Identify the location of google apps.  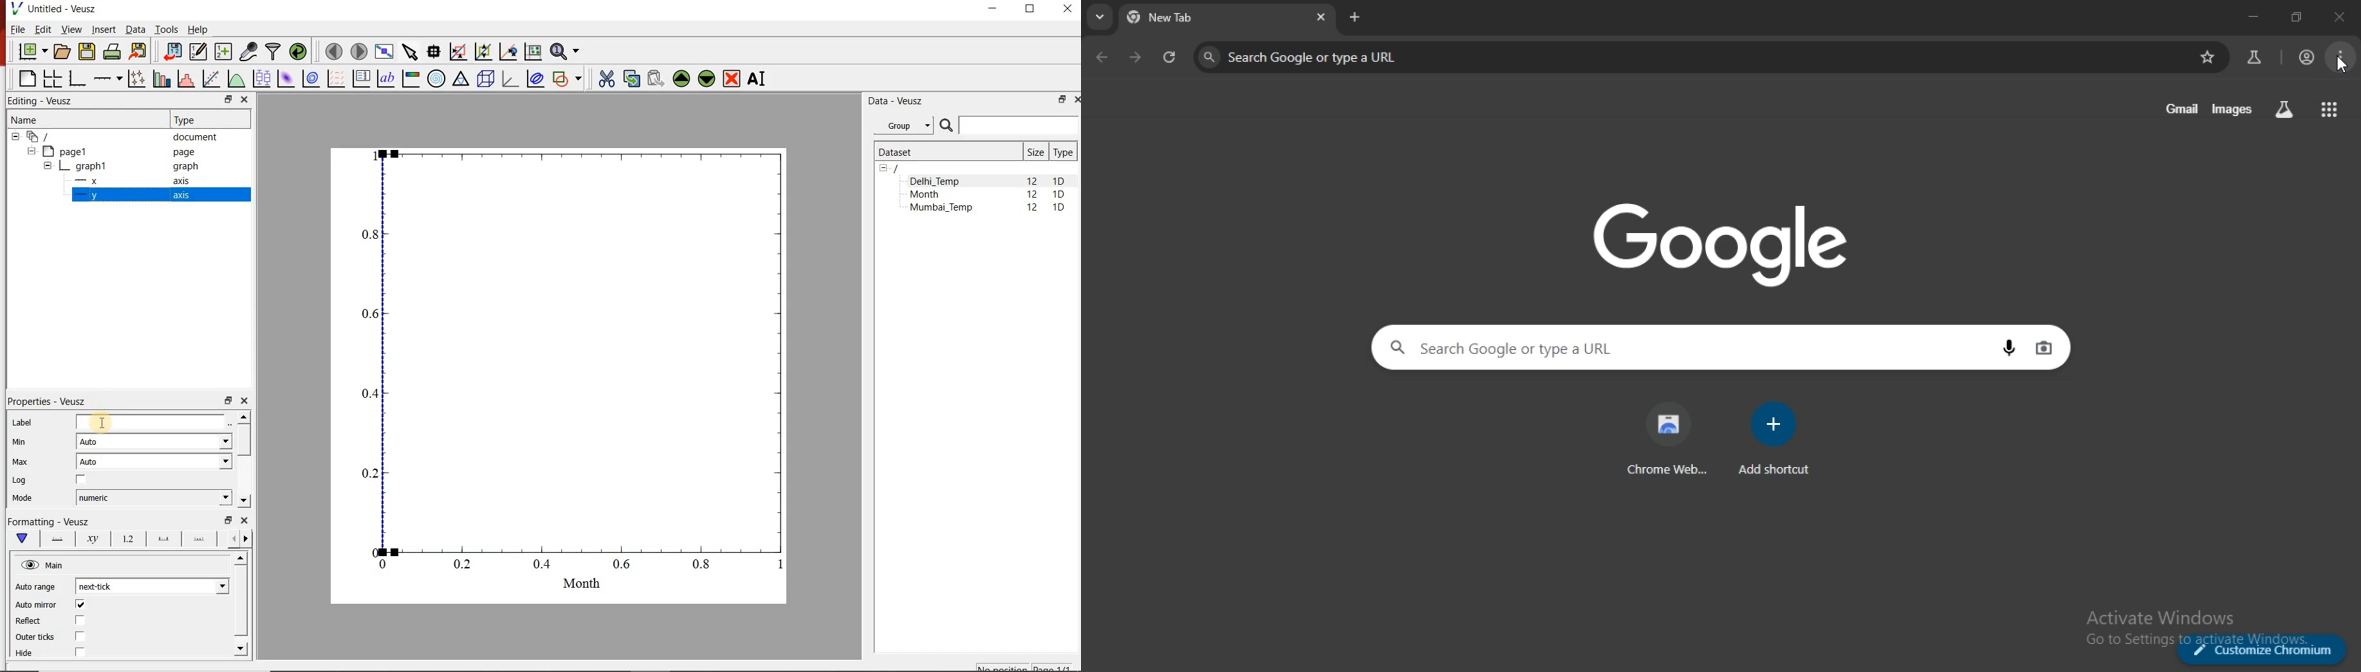
(2331, 110).